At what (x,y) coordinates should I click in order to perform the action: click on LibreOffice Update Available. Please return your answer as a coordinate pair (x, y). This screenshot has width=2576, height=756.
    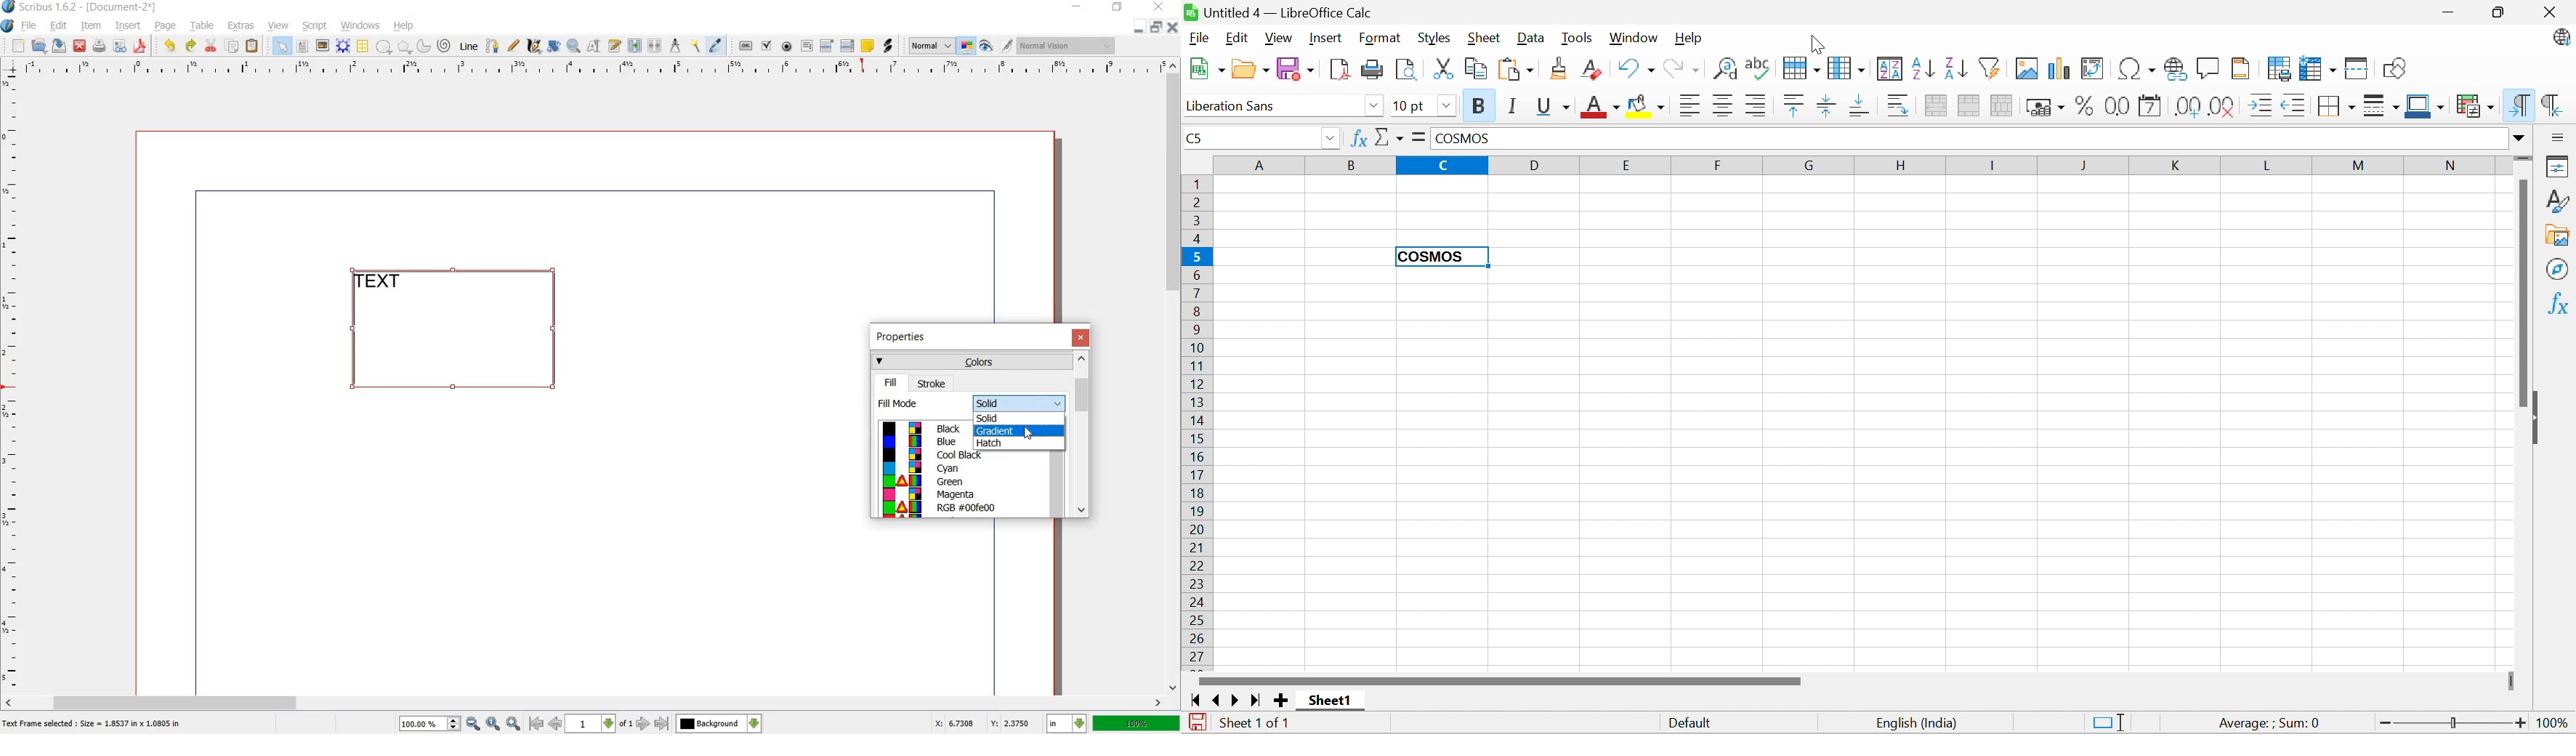
    Looking at the image, I should click on (2560, 39).